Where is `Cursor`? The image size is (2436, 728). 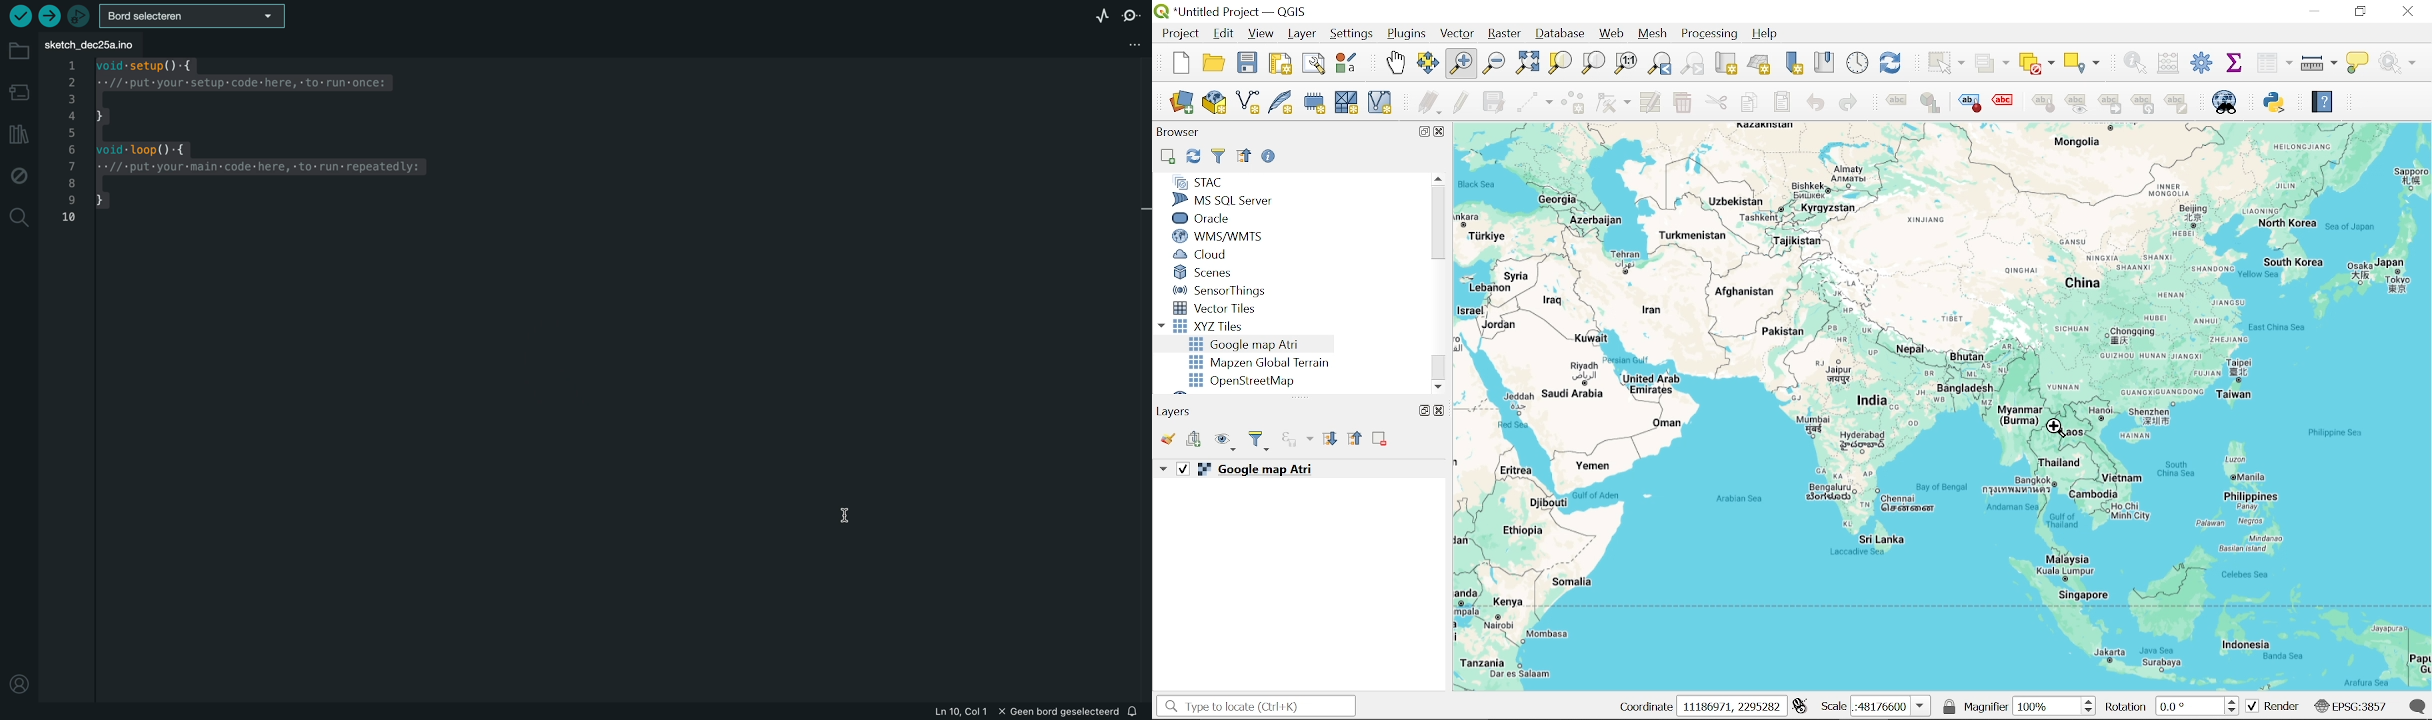 Cursor is located at coordinates (2058, 431).